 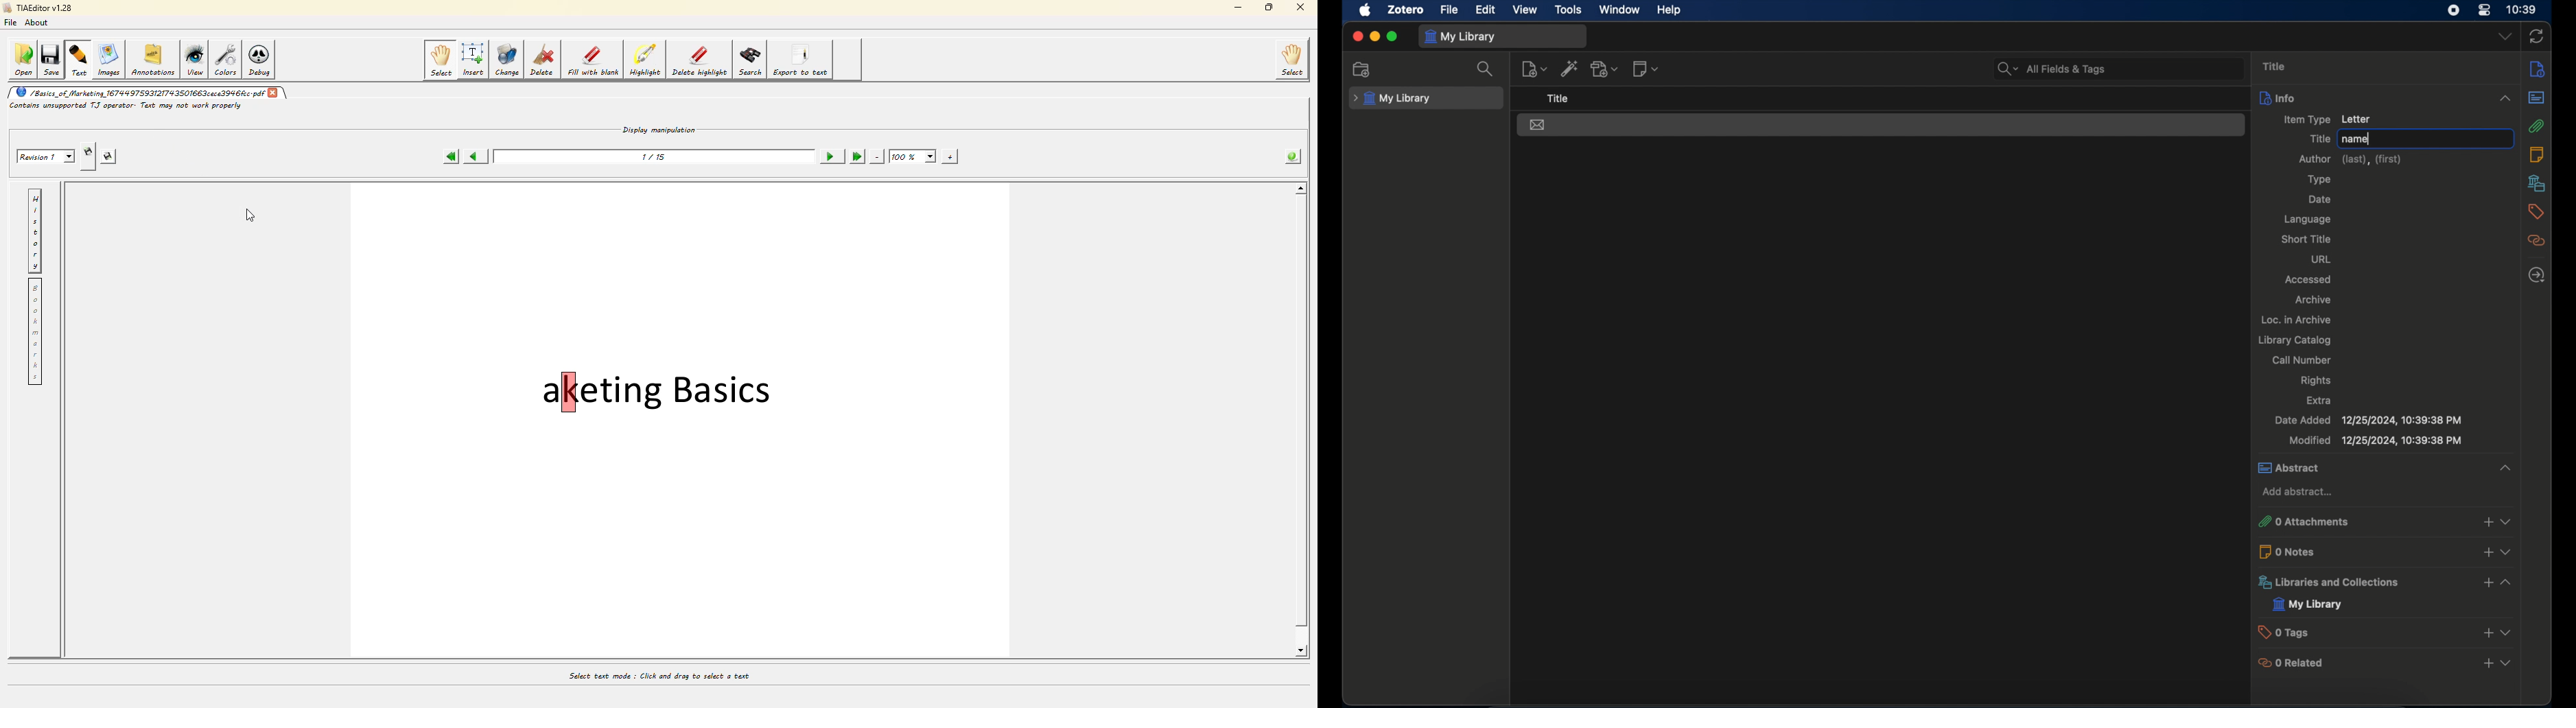 I want to click on notes, so click(x=2537, y=154).